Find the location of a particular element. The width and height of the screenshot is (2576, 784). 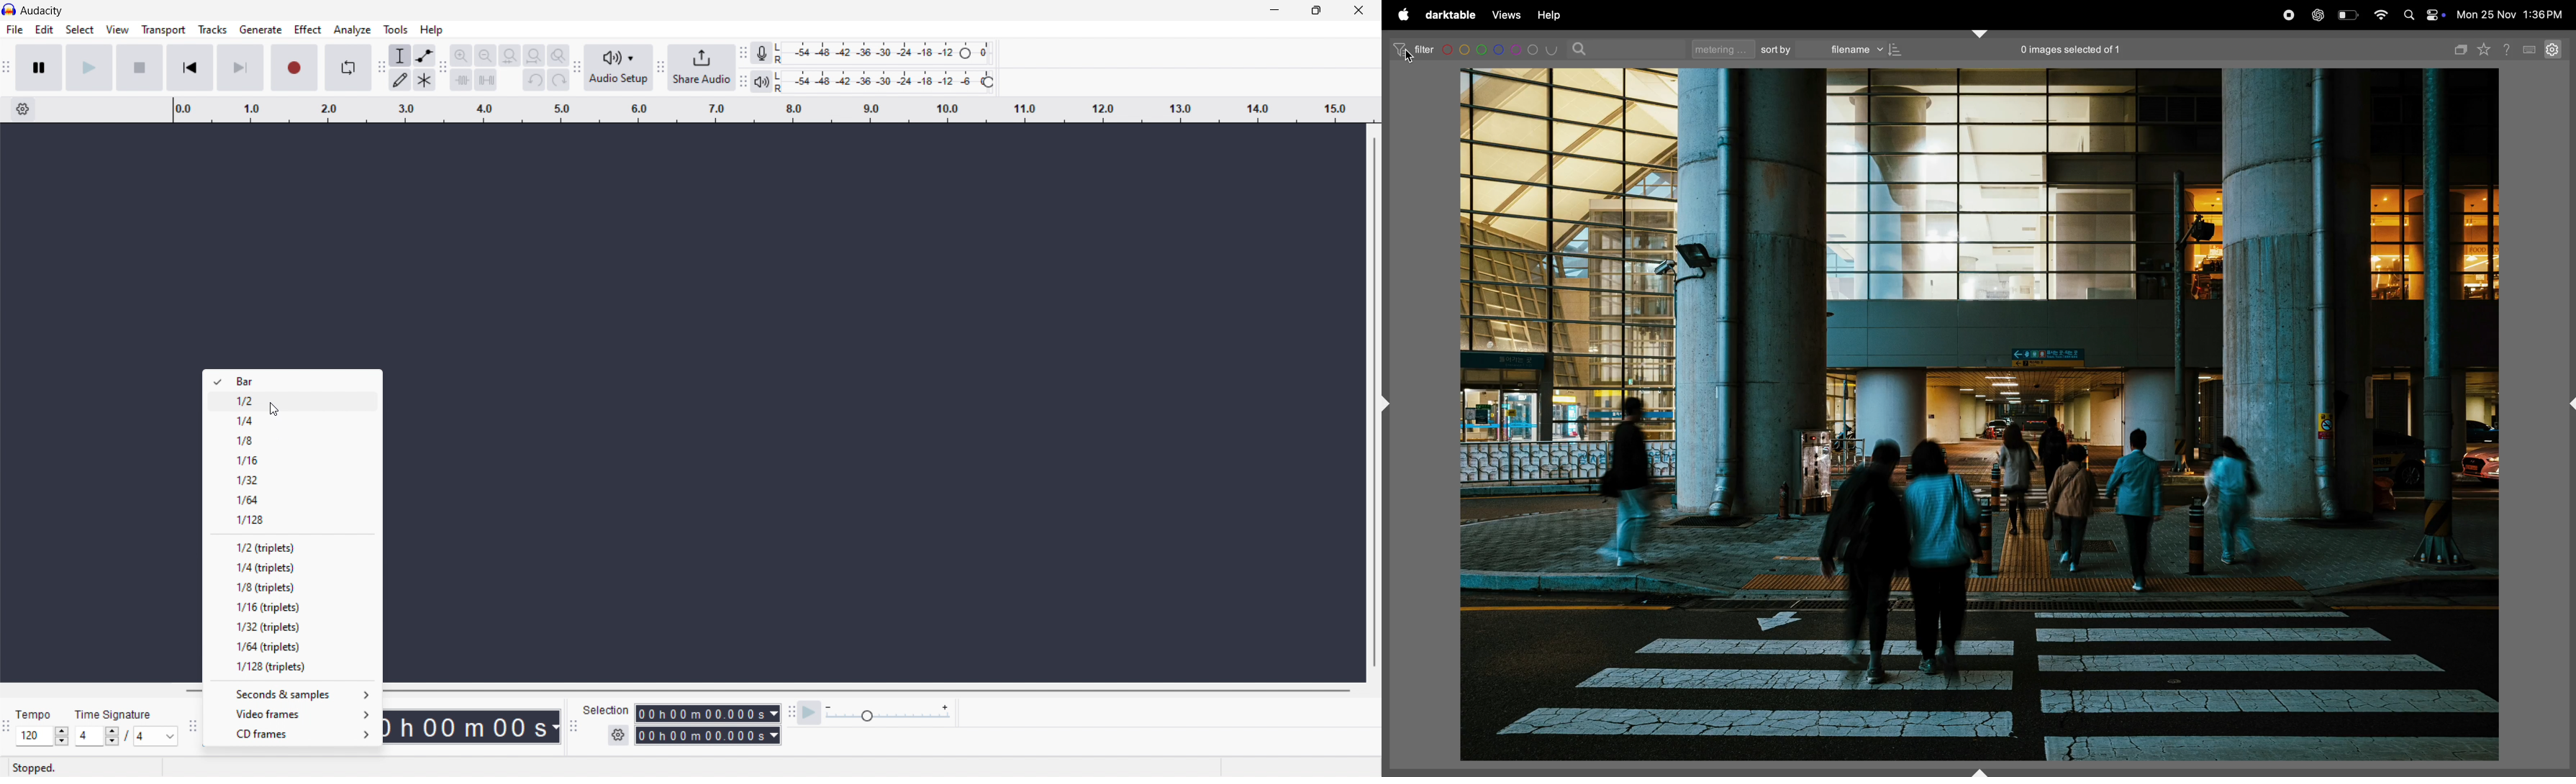

Stopped is located at coordinates (34, 768).